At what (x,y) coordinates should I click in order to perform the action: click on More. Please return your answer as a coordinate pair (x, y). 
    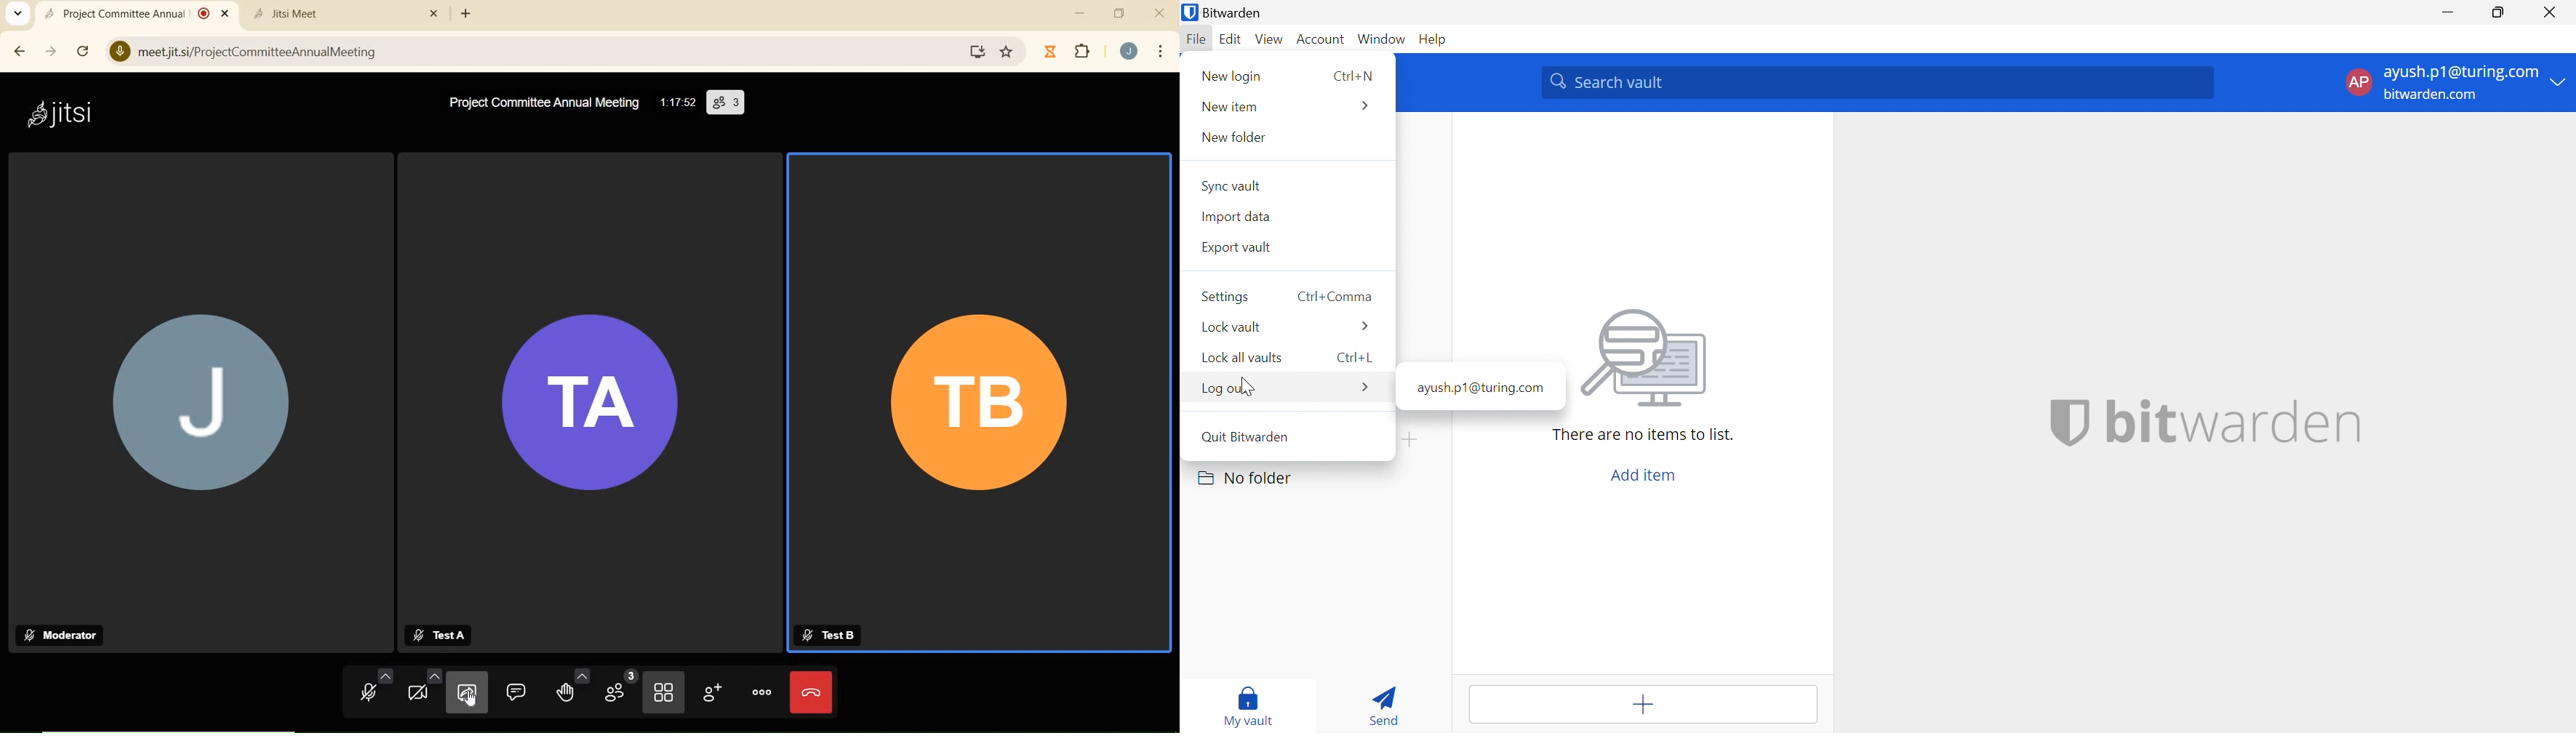
    Looking at the image, I should click on (1367, 389).